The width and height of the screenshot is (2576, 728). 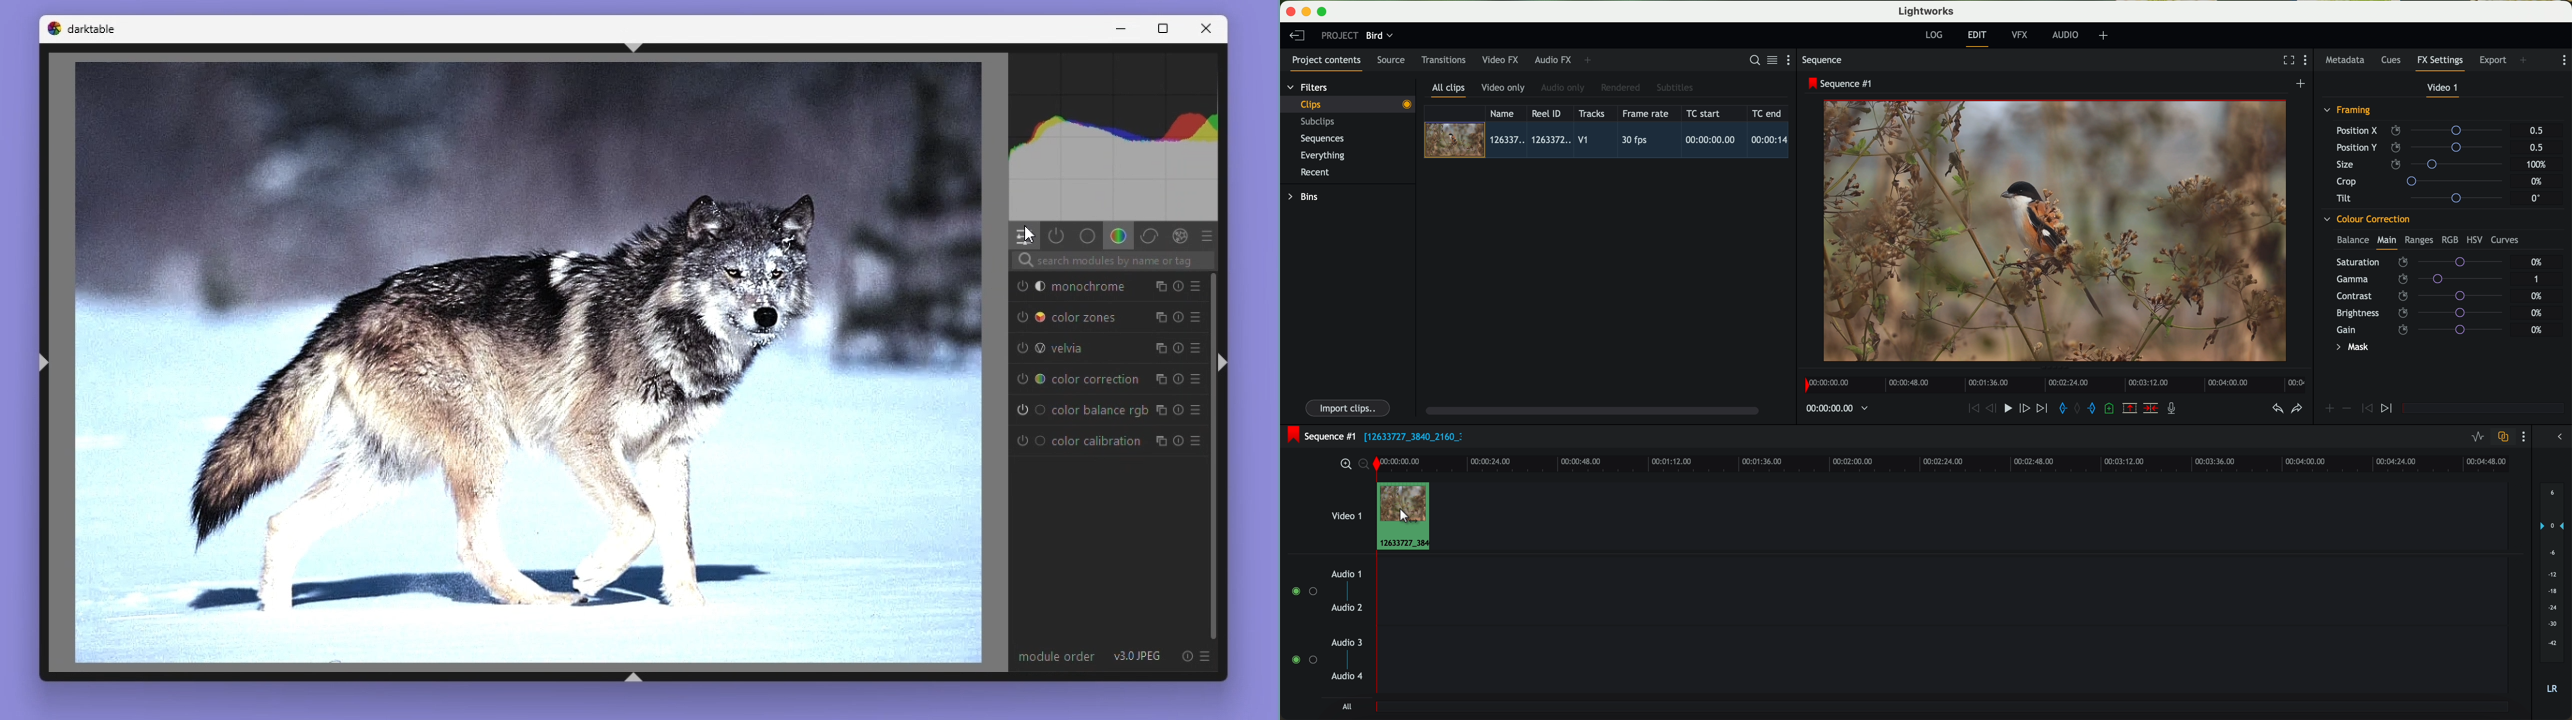 I want to click on click on video, so click(x=1610, y=141).